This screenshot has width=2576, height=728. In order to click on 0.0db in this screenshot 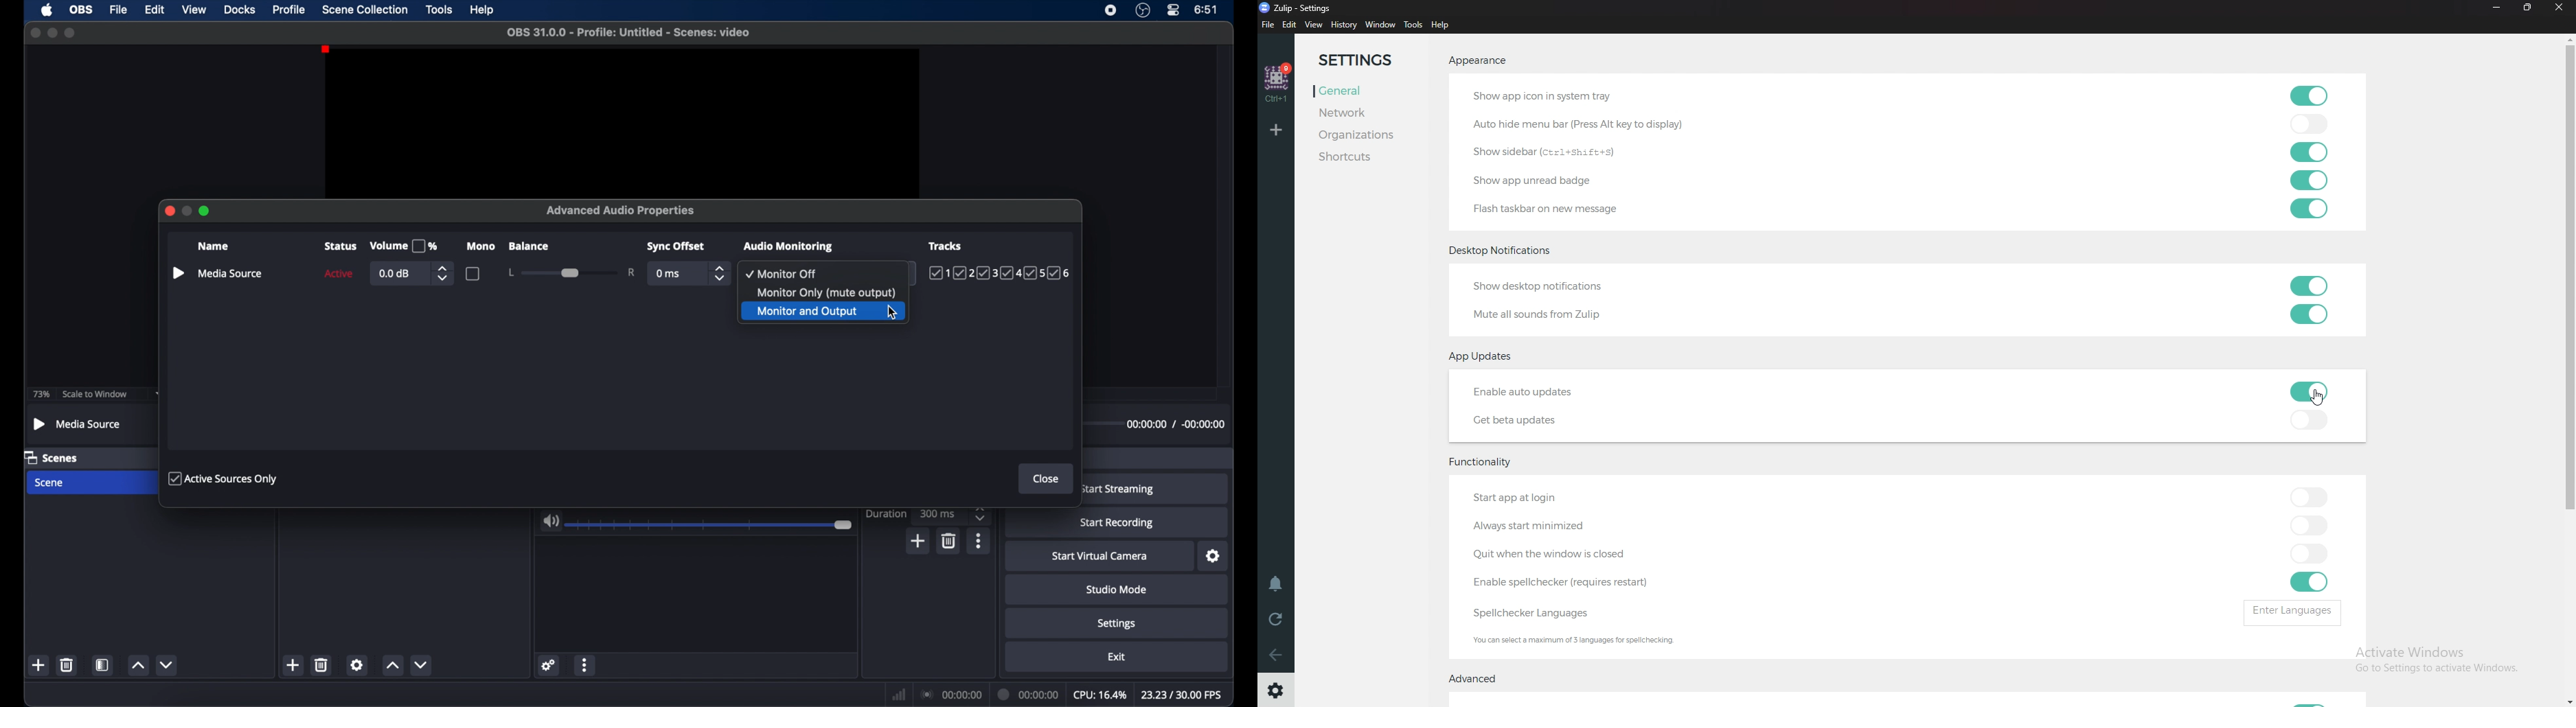, I will do `click(396, 274)`.